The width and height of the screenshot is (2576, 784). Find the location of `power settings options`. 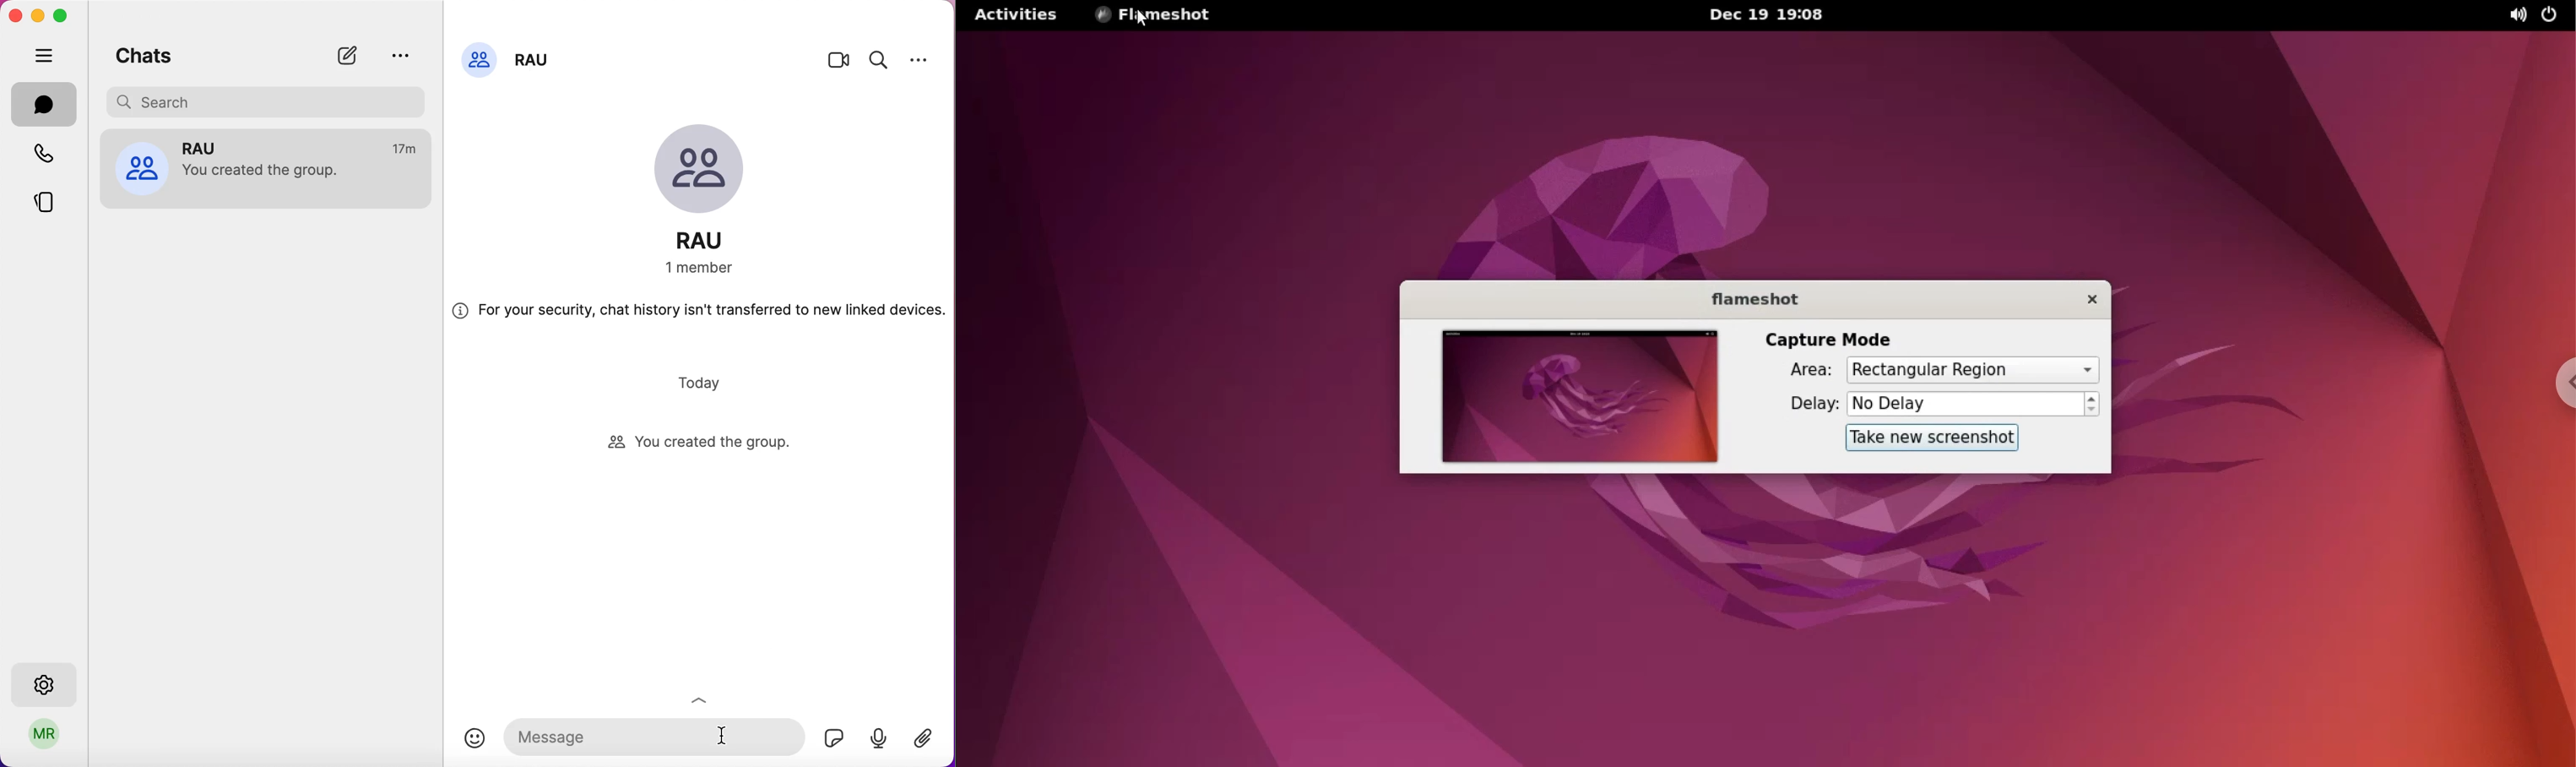

power settings options is located at coordinates (2557, 16).